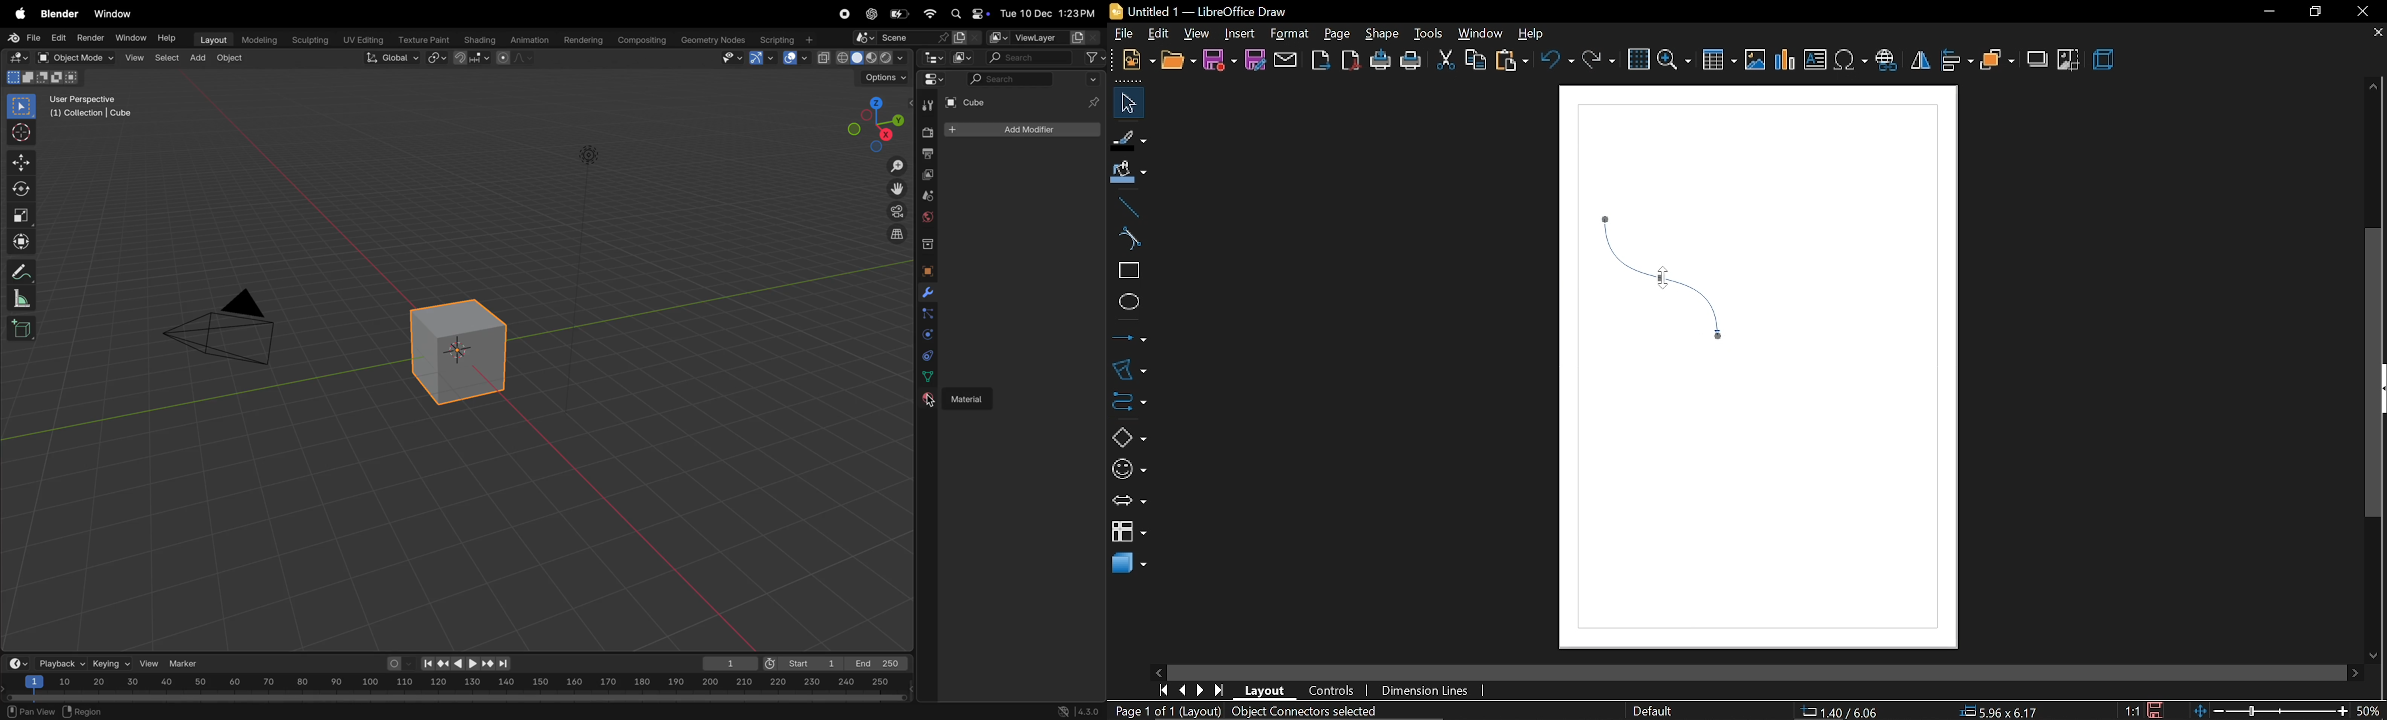 The height and width of the screenshot is (728, 2408). What do you see at coordinates (211, 38) in the screenshot?
I see `Layout` at bounding box center [211, 38].